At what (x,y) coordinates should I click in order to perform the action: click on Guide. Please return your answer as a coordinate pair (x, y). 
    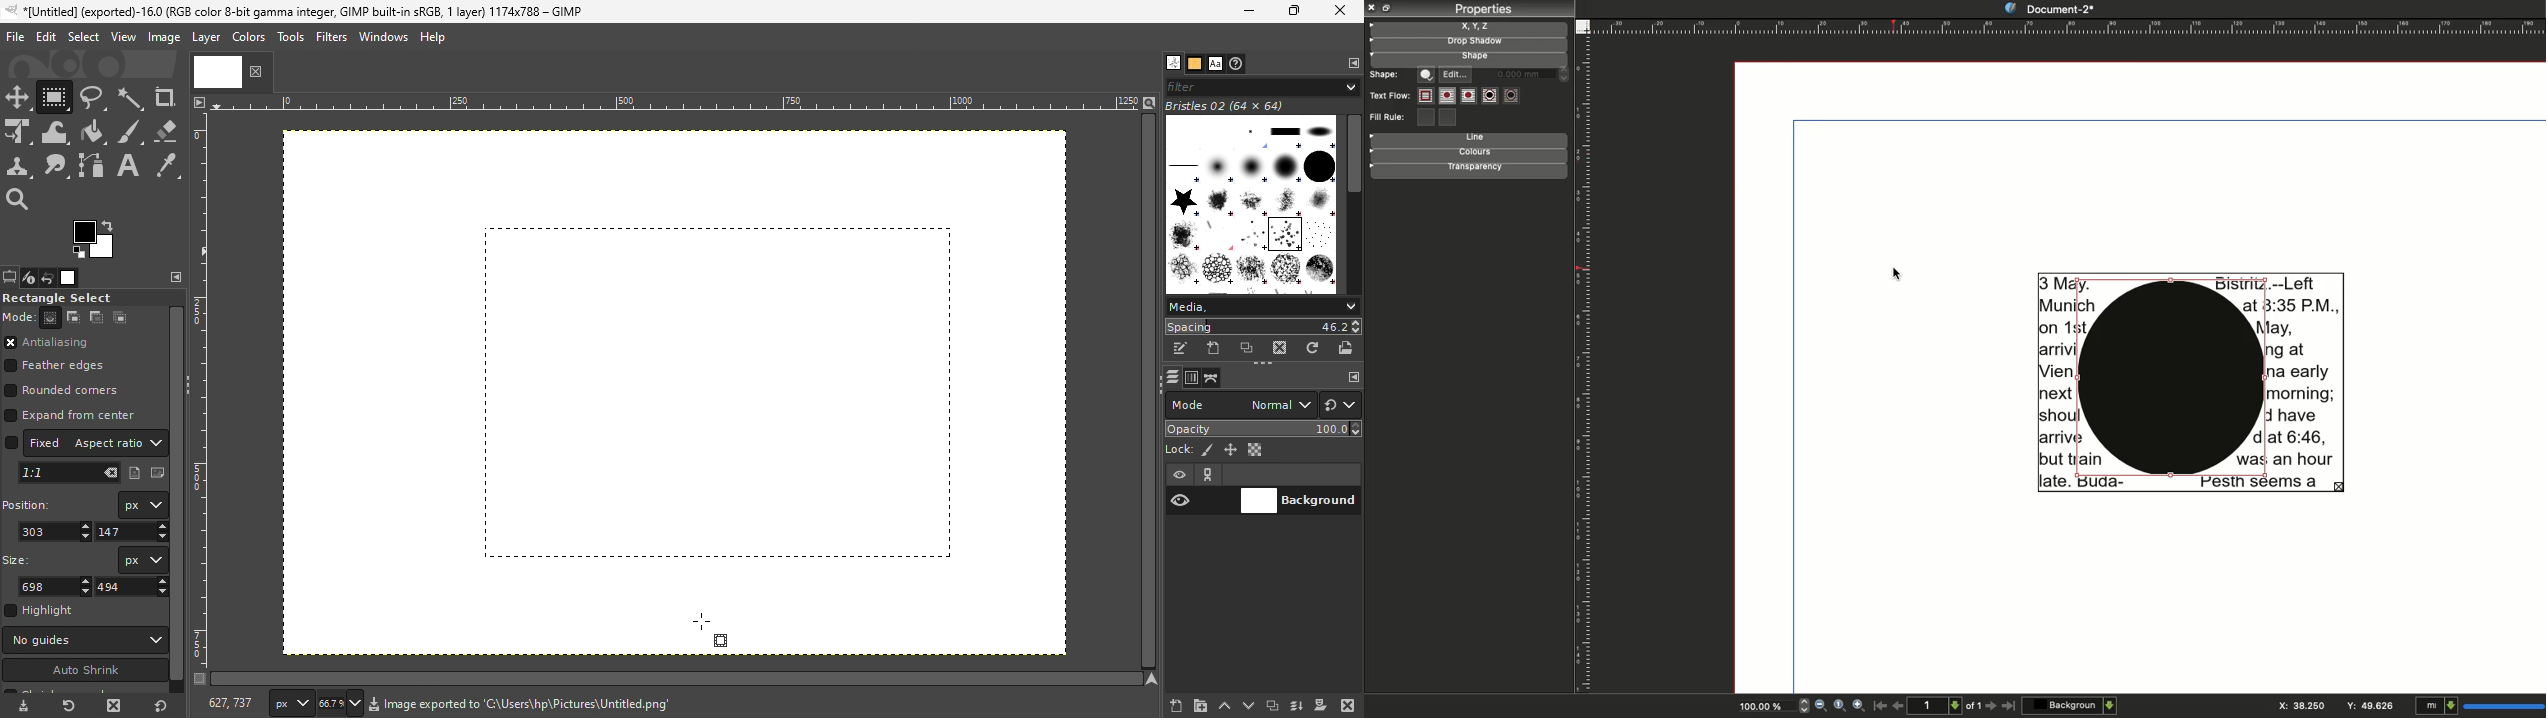
    Looking at the image, I should click on (1371, 25).